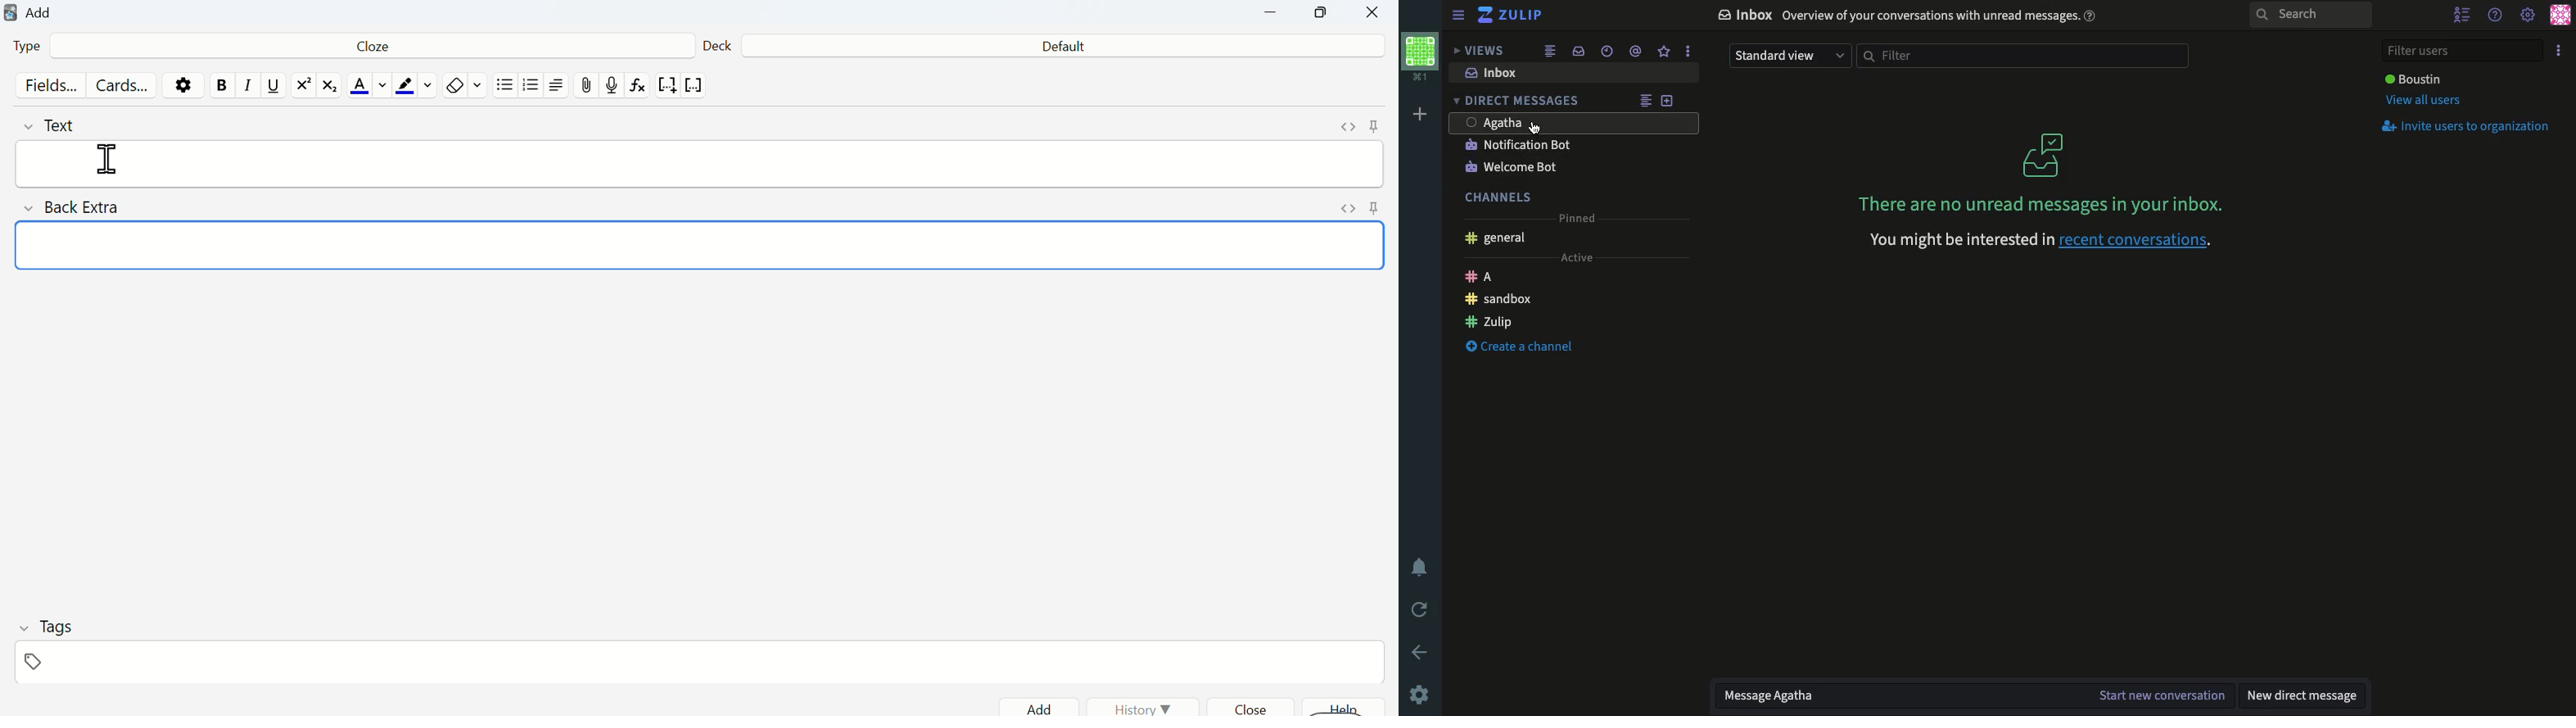  Describe the element at coordinates (1489, 321) in the screenshot. I see `Zulip` at that location.